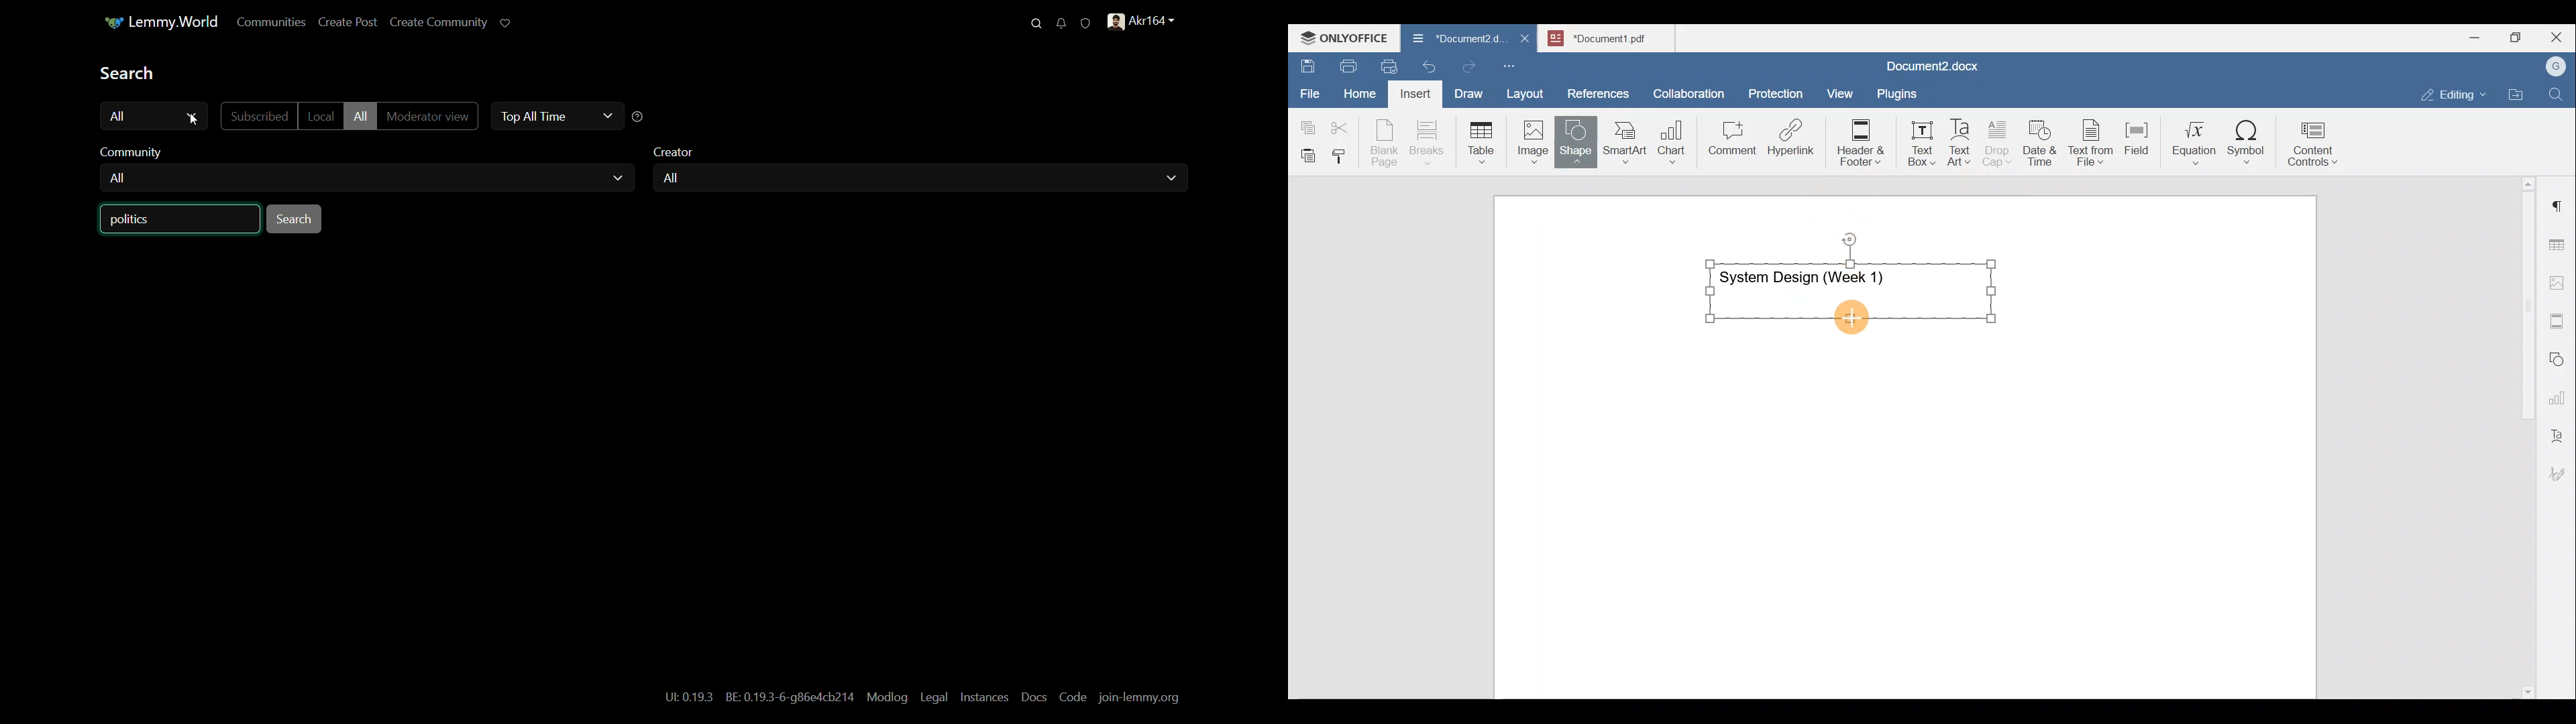 Image resolution: width=2576 pixels, height=728 pixels. Describe the element at coordinates (1144, 21) in the screenshot. I see `profile` at that location.